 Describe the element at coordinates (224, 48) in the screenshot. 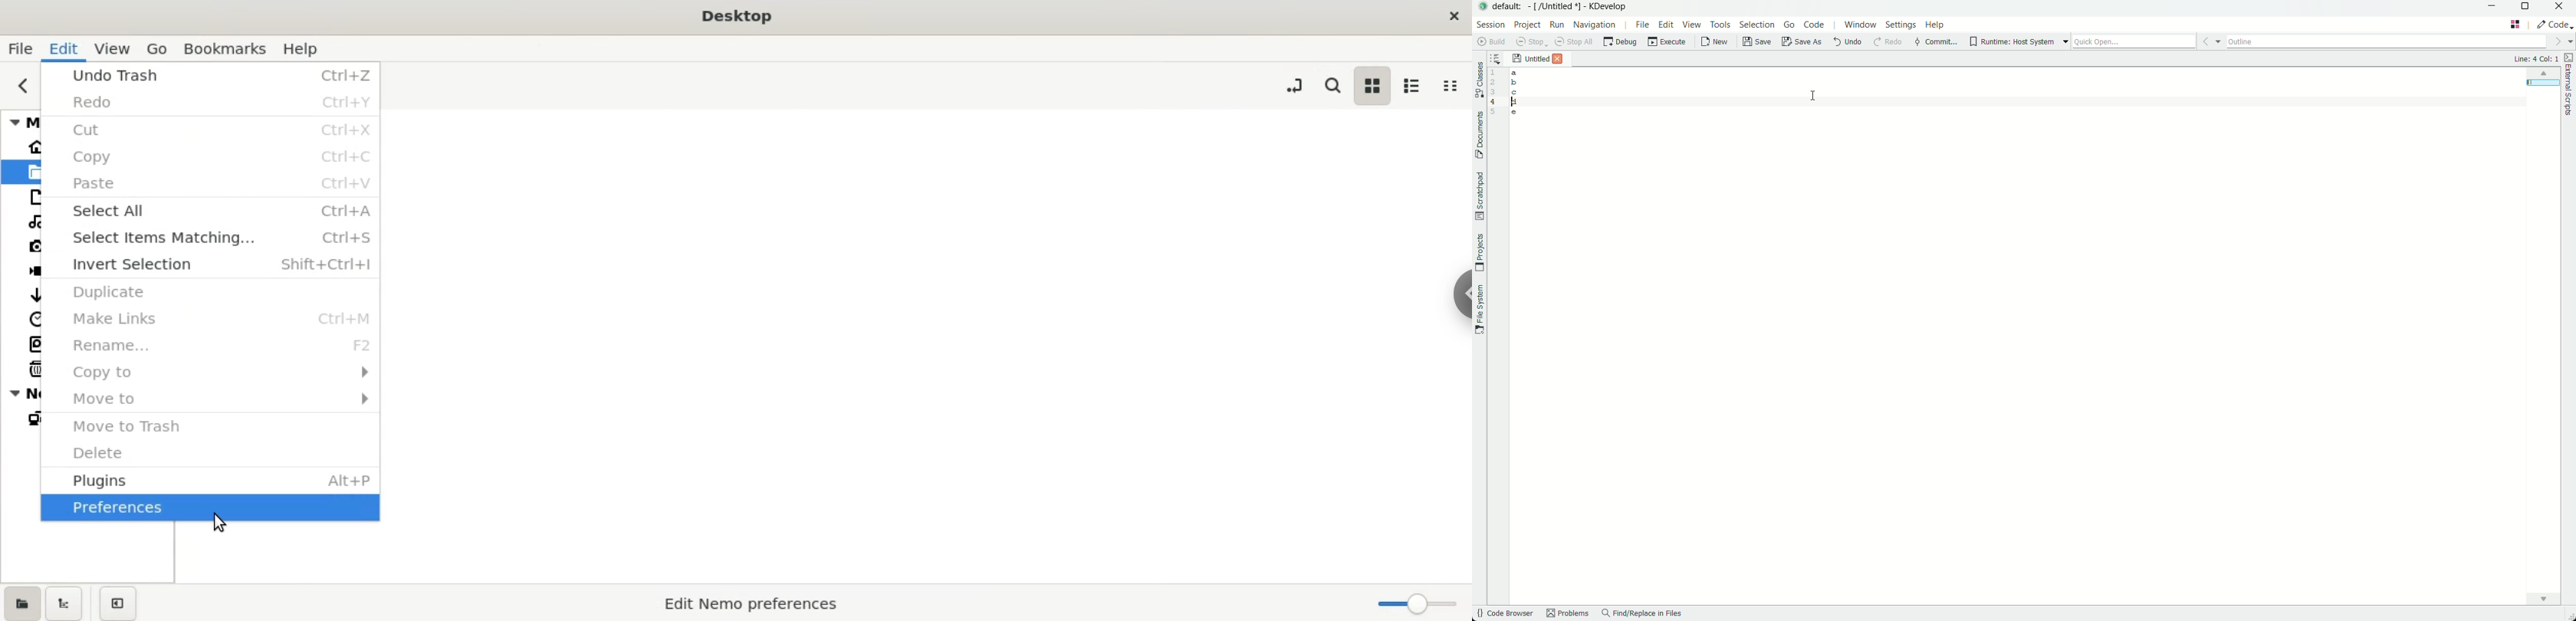

I see `bookmarks` at that location.